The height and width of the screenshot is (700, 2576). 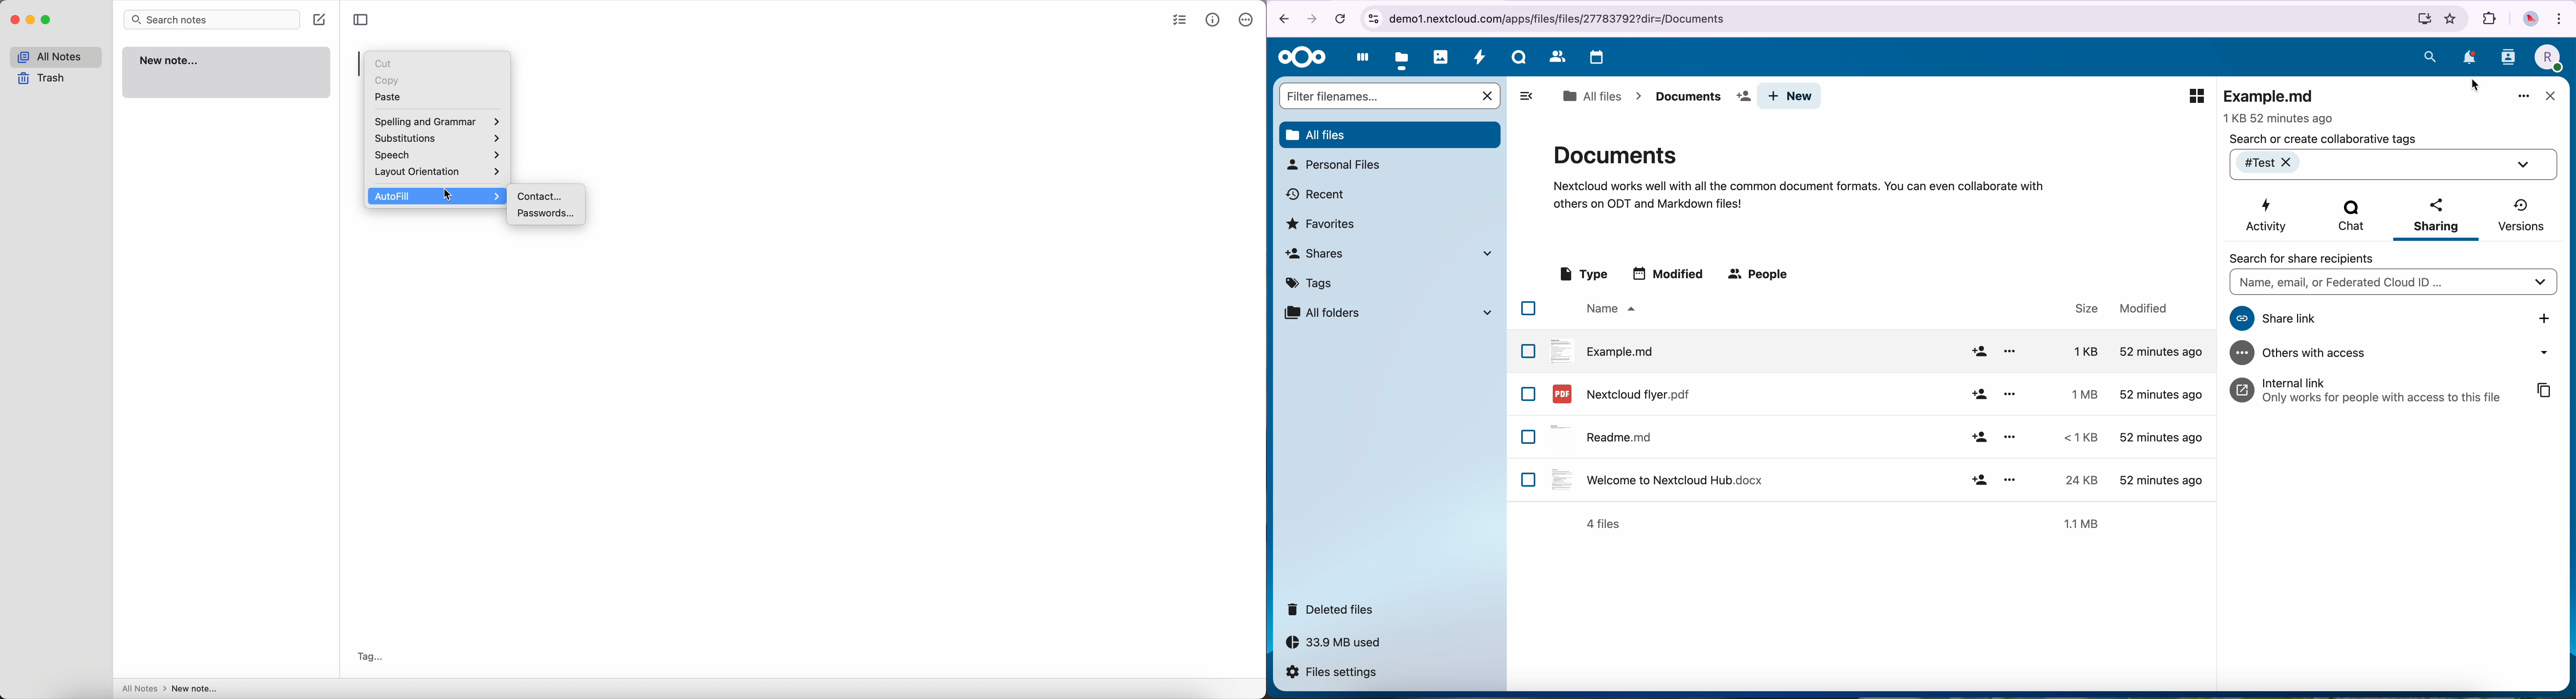 What do you see at coordinates (1402, 58) in the screenshot?
I see `files` at bounding box center [1402, 58].